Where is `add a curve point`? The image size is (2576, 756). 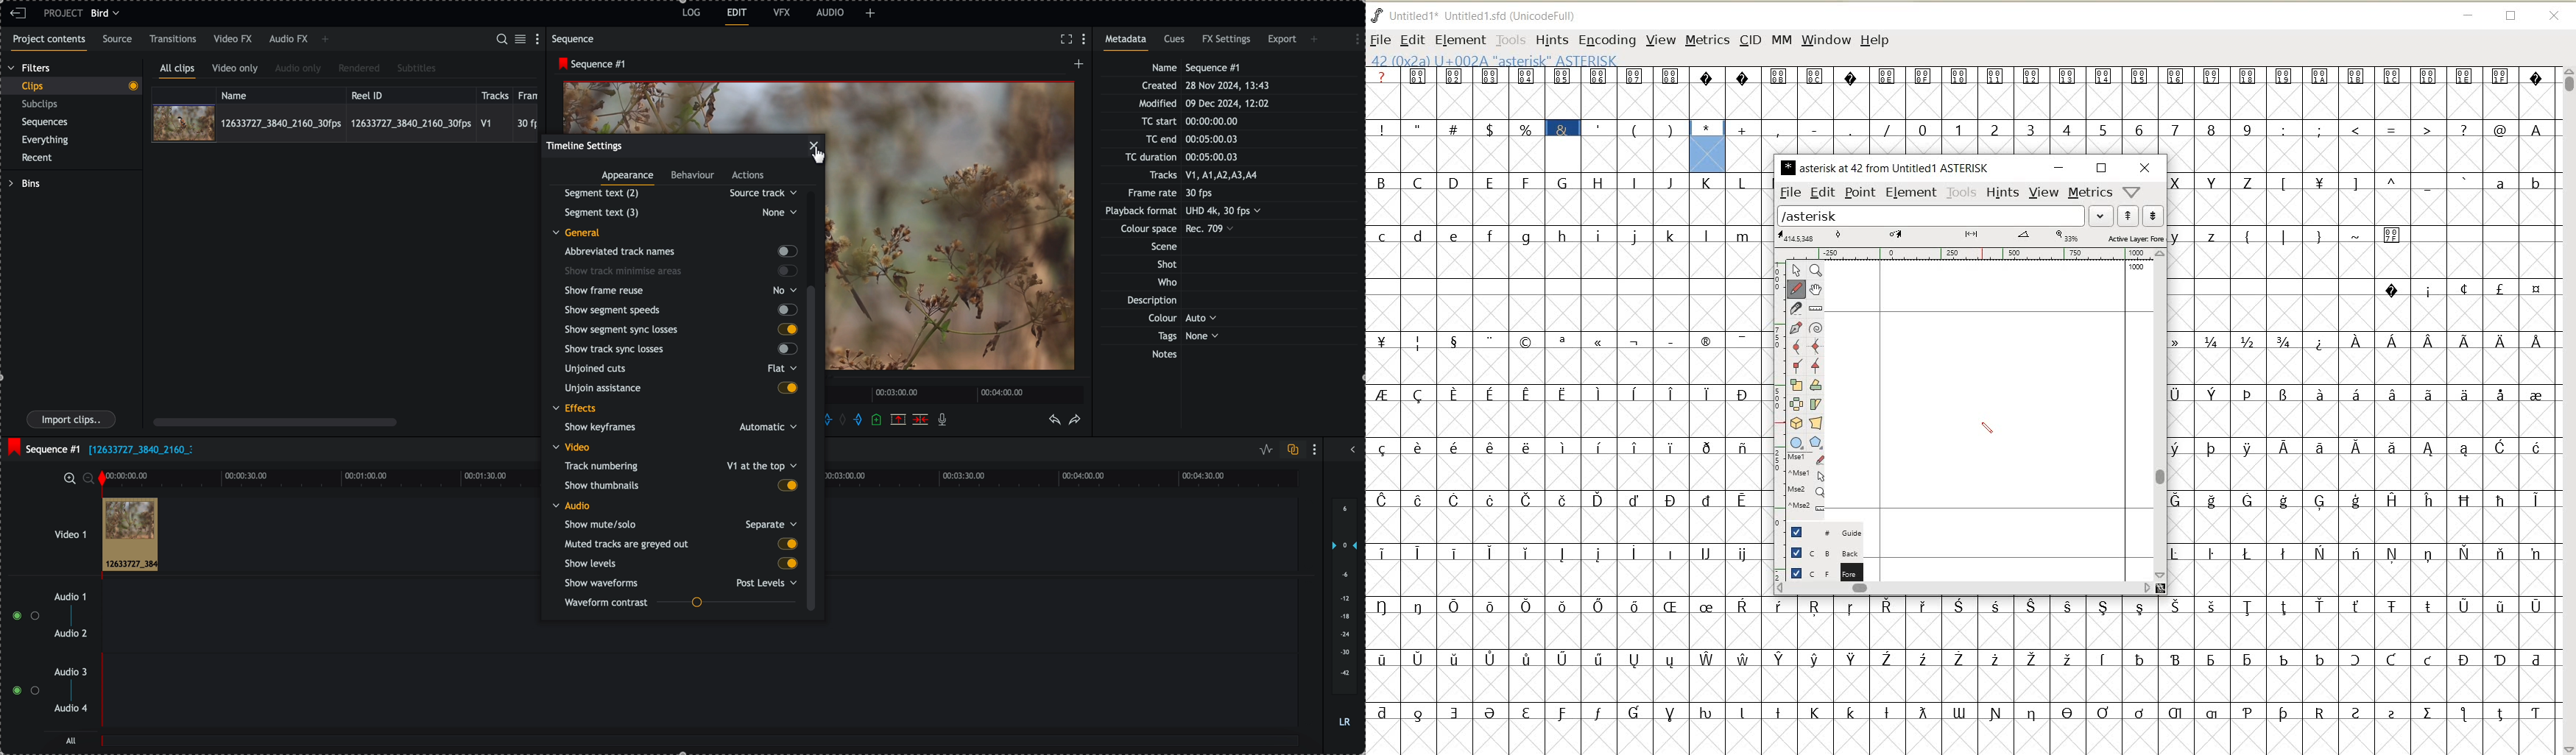
add a curve point is located at coordinates (1796, 346).